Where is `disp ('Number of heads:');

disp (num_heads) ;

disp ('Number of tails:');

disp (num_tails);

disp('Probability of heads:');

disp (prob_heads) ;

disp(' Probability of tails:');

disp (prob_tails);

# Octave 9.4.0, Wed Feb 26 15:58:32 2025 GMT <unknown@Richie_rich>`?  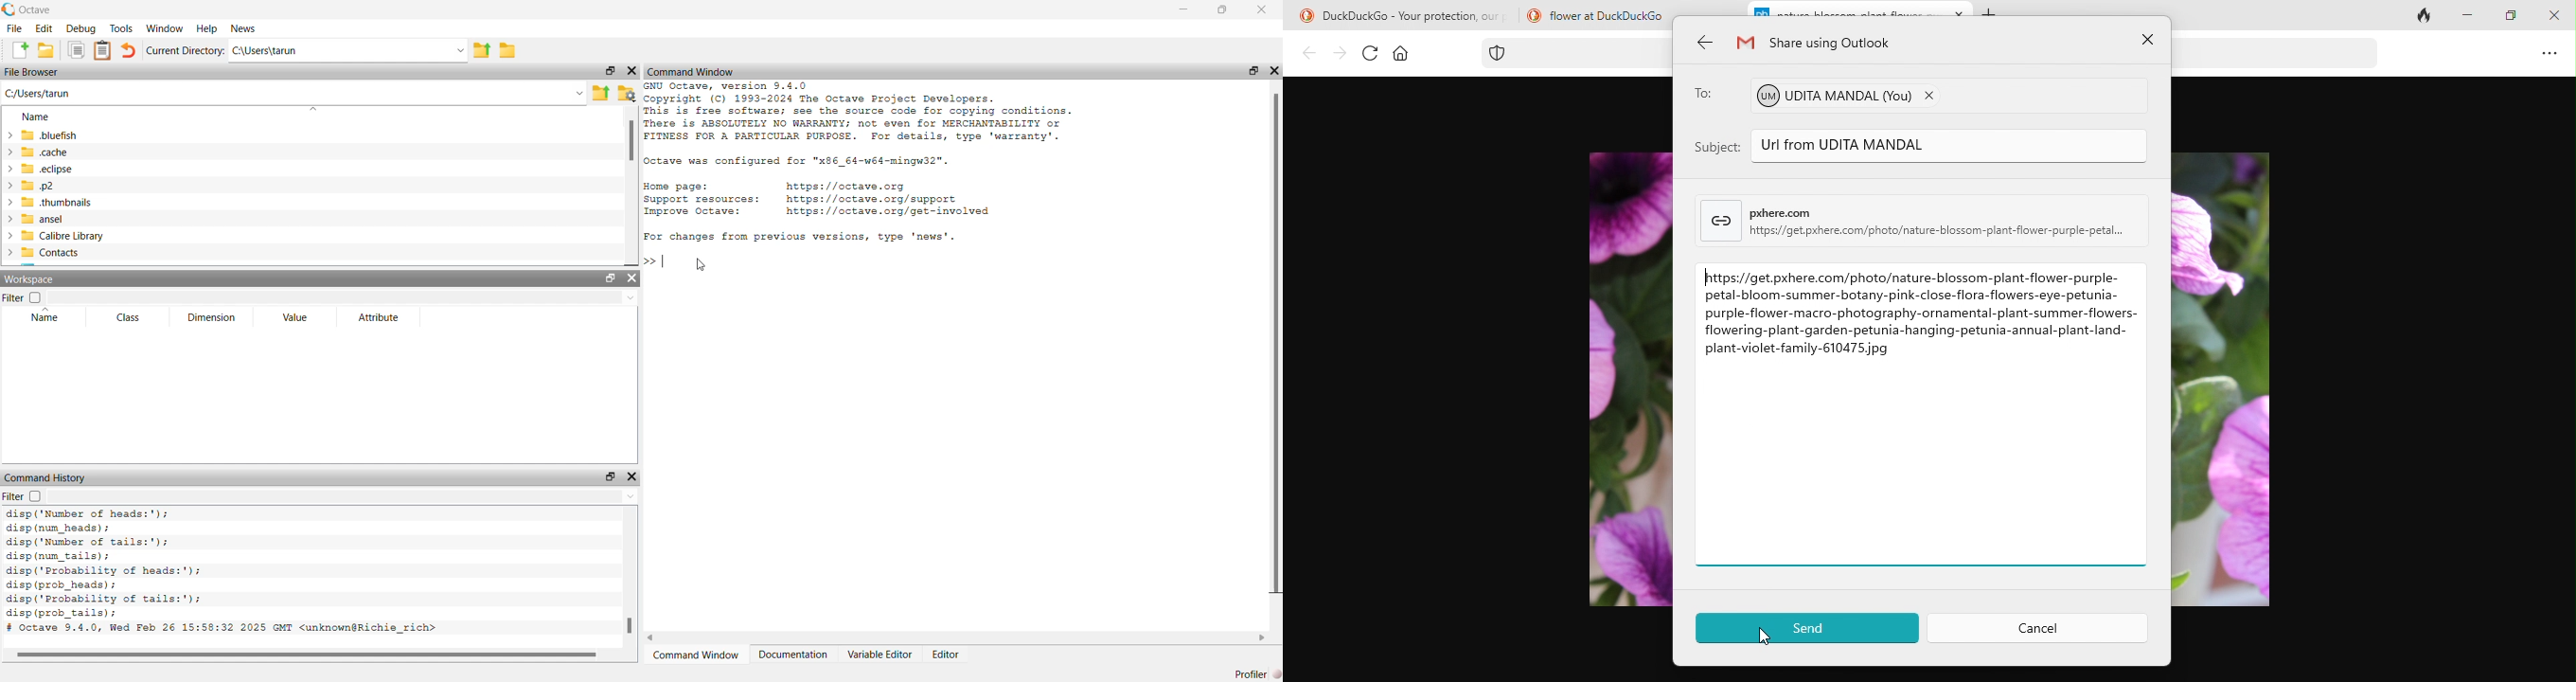 disp ('Number of heads:');

disp (num_heads) ;

disp ('Number of tails:');

disp (num_tails);

disp('Probability of heads:');

disp (prob_heads) ;

disp(' Probability of tails:');

disp (prob_tails);

# Octave 9.4.0, Wed Feb 26 15:58:32 2025 GMT <unknown@Richie_rich> is located at coordinates (225, 572).